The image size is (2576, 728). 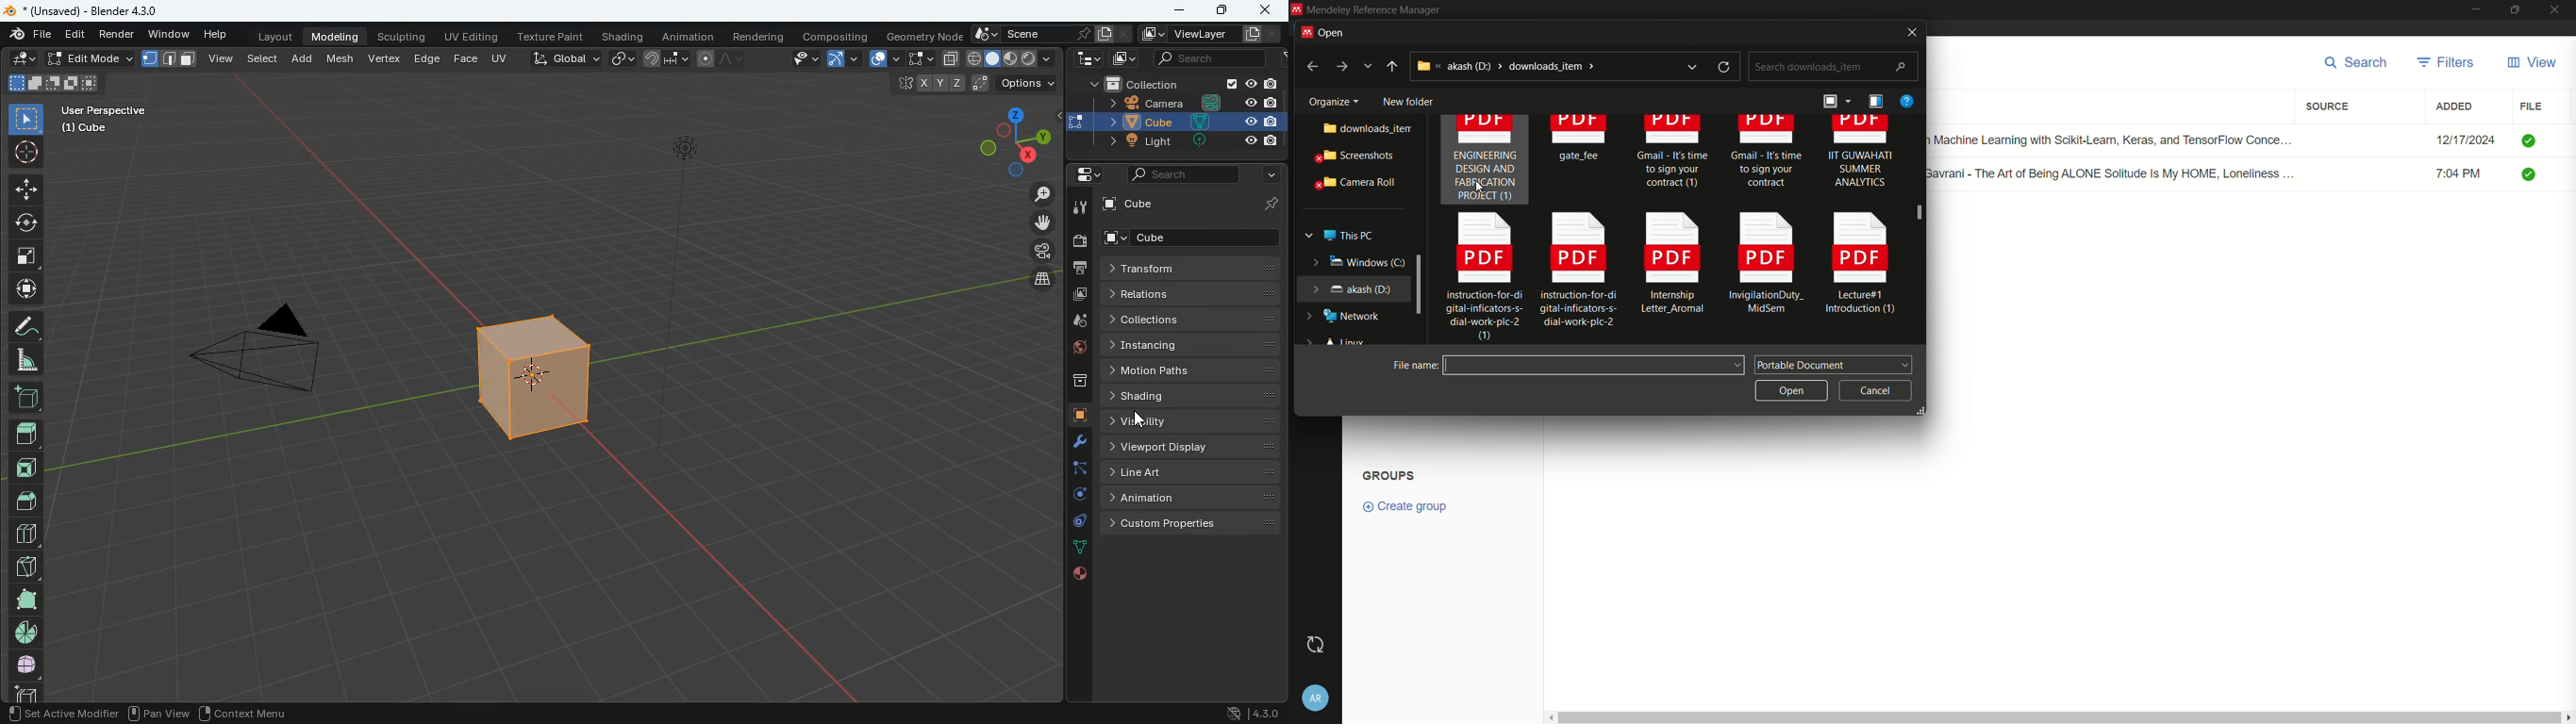 I want to click on arrange, so click(x=1834, y=103).